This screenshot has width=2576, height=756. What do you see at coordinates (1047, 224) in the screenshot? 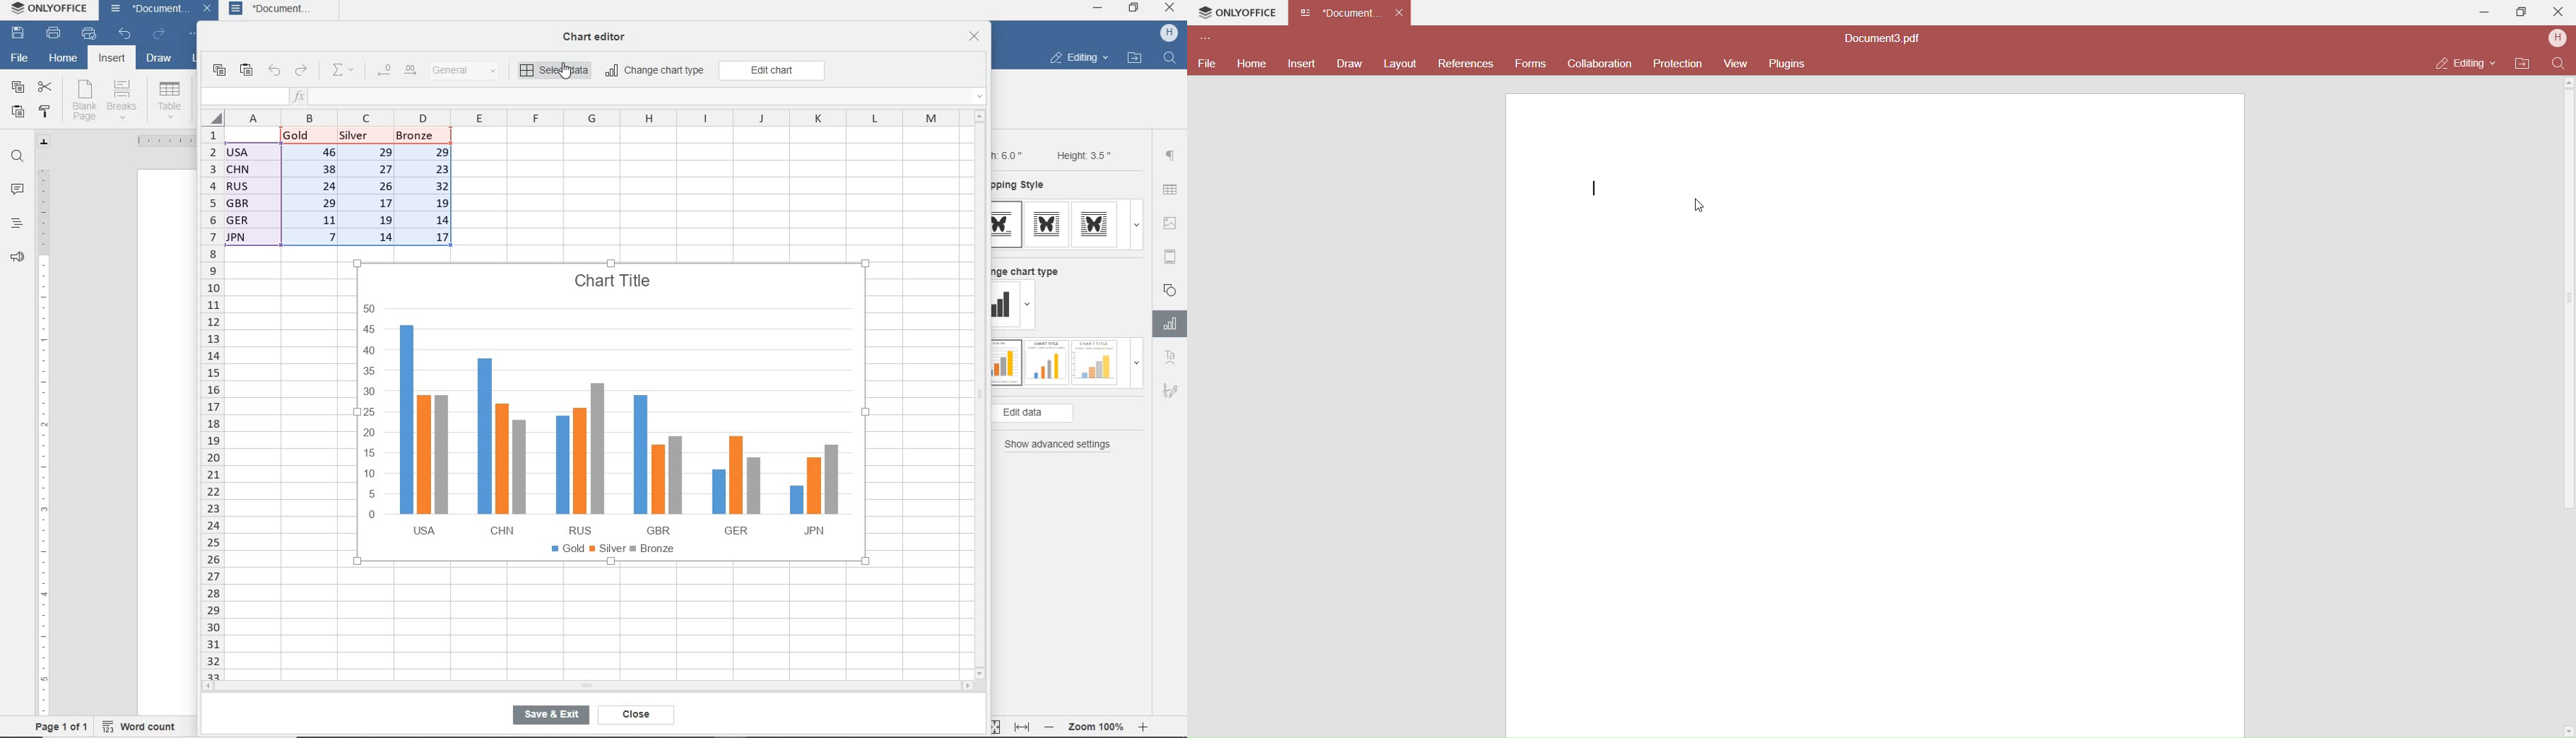
I see `type 2` at bounding box center [1047, 224].